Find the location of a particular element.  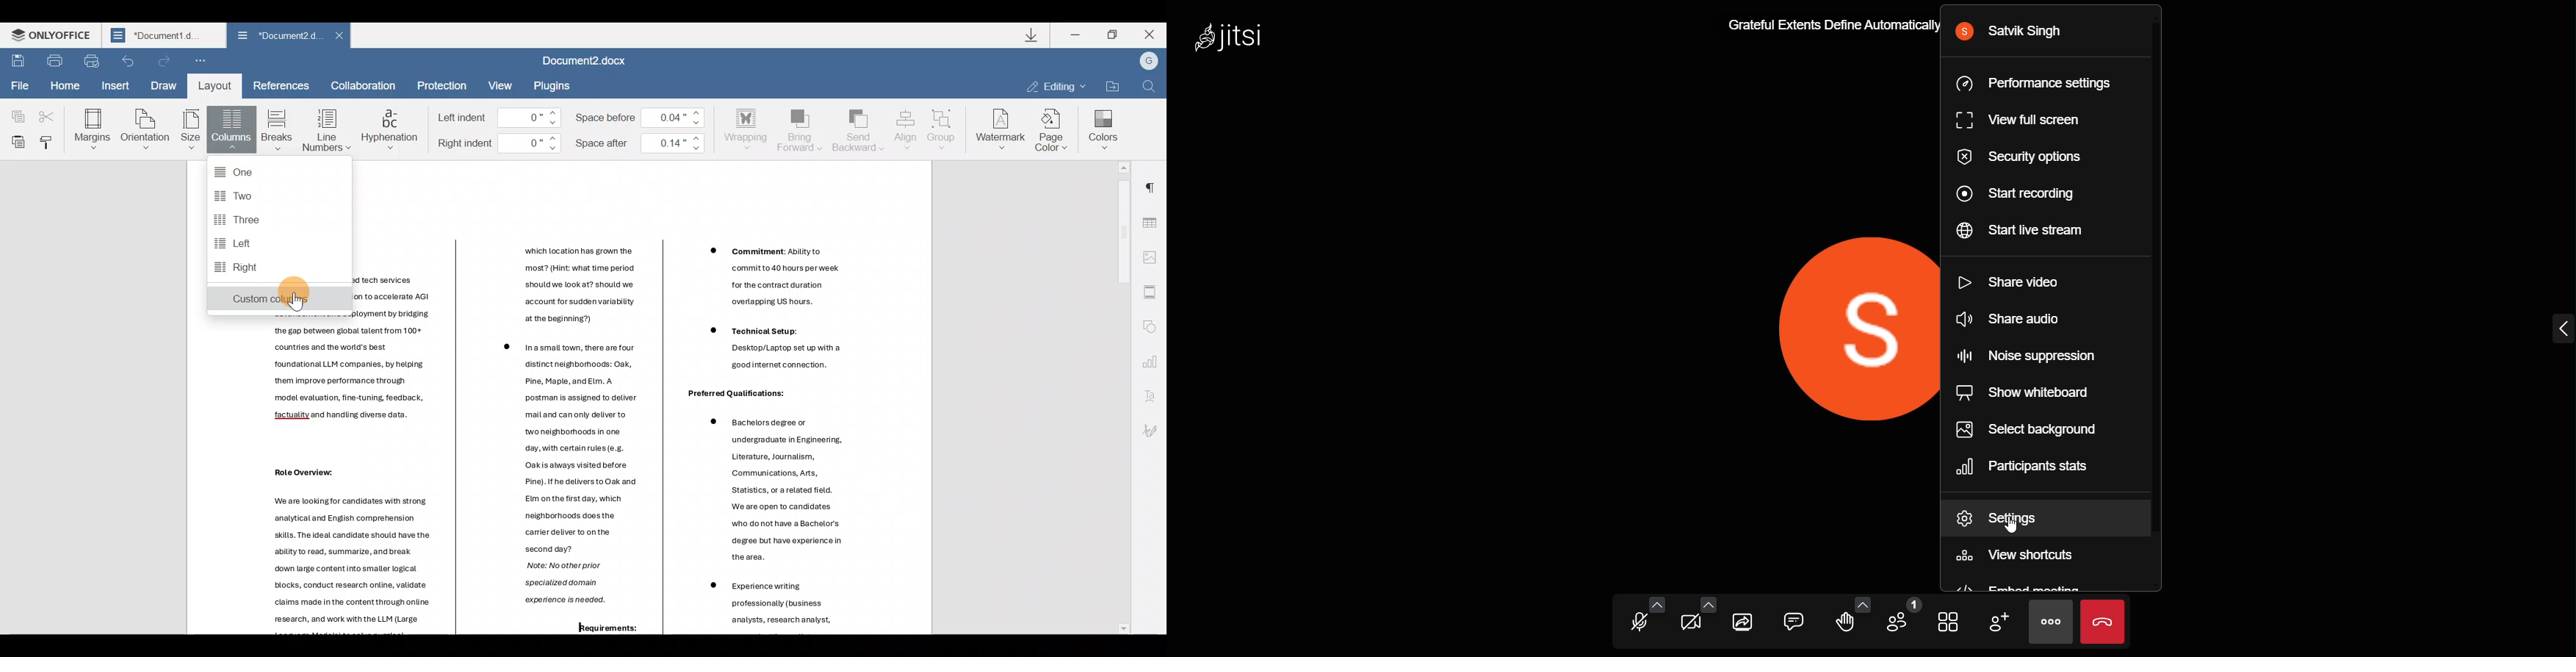

Space before is located at coordinates (645, 114).